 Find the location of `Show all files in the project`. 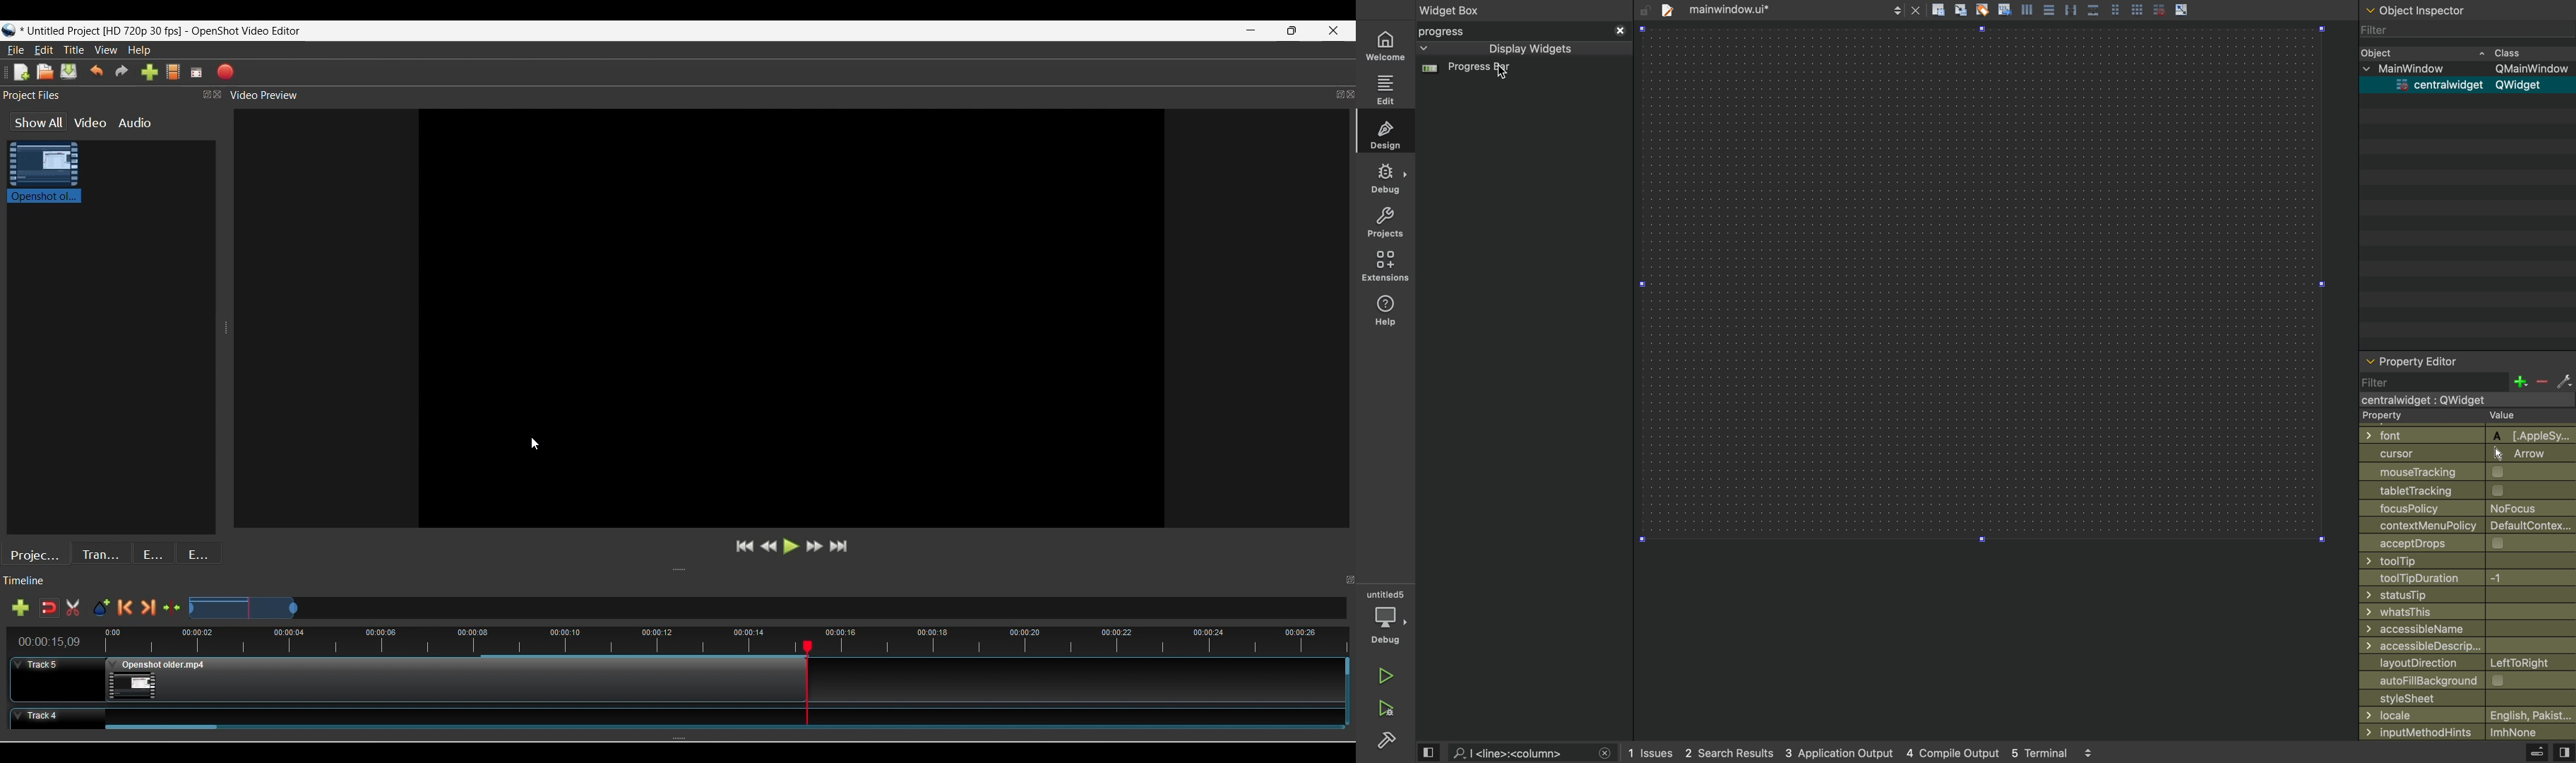

Show all files in the project is located at coordinates (38, 122).